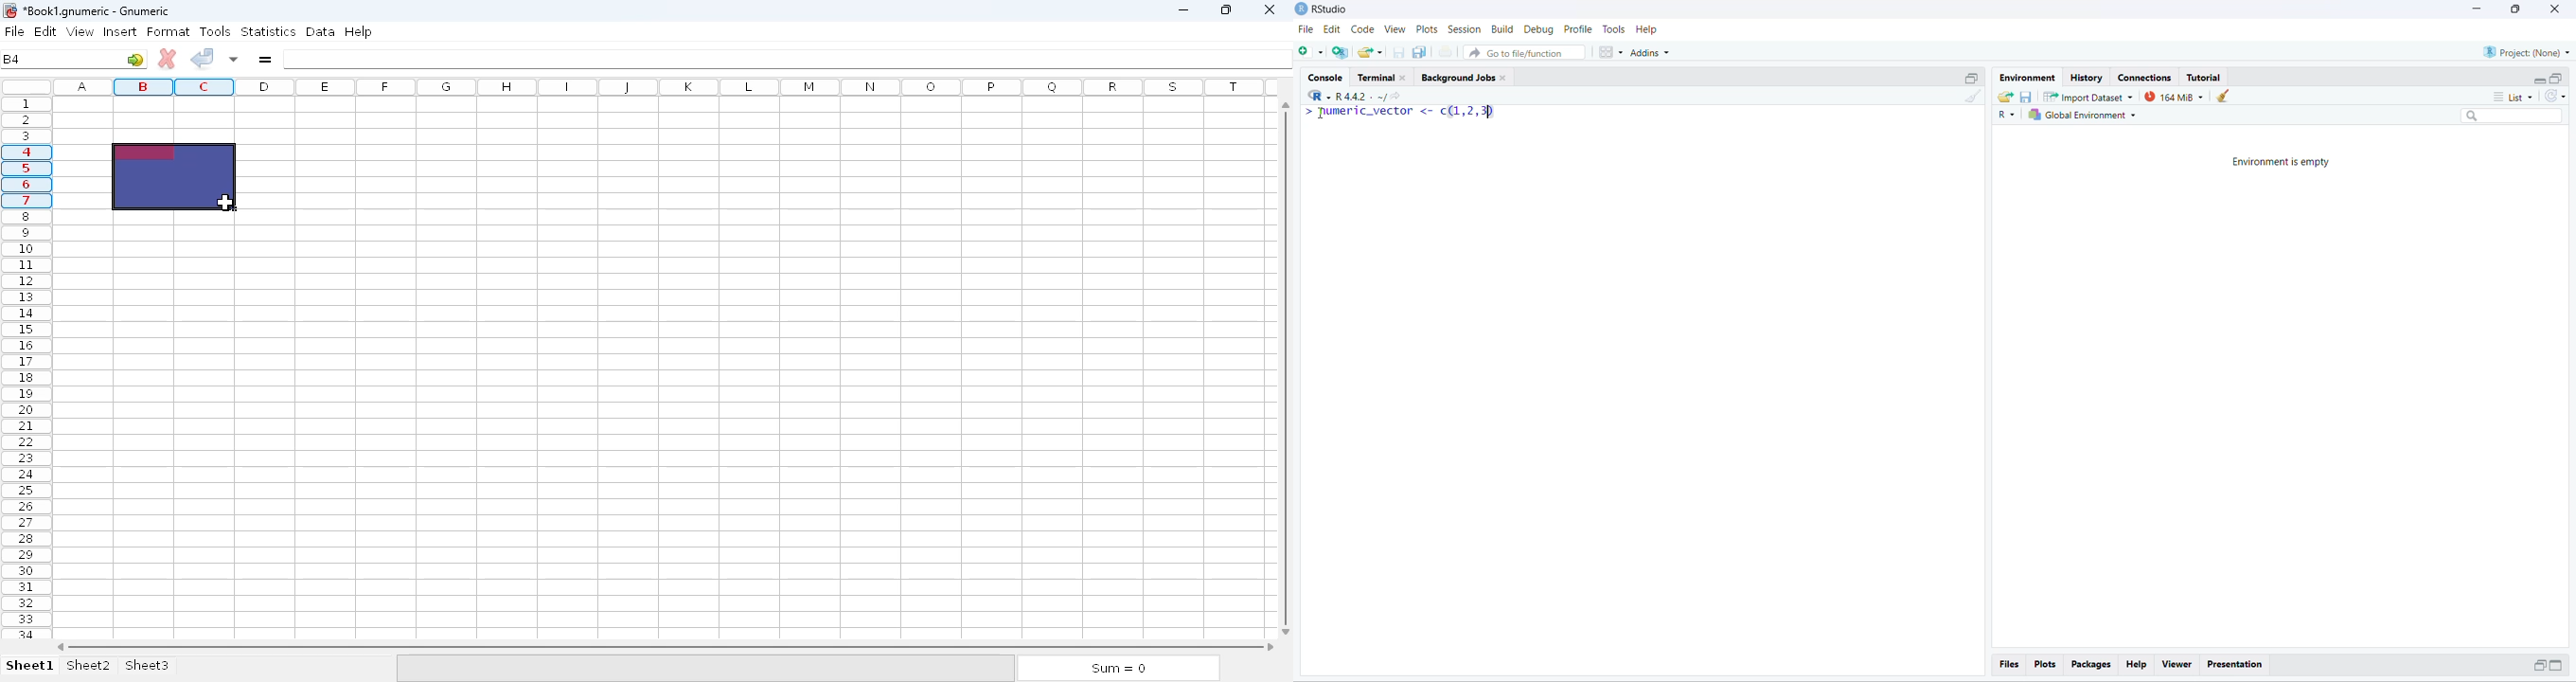 This screenshot has height=700, width=2576. What do you see at coordinates (2174, 97) in the screenshot?
I see `163 MB` at bounding box center [2174, 97].